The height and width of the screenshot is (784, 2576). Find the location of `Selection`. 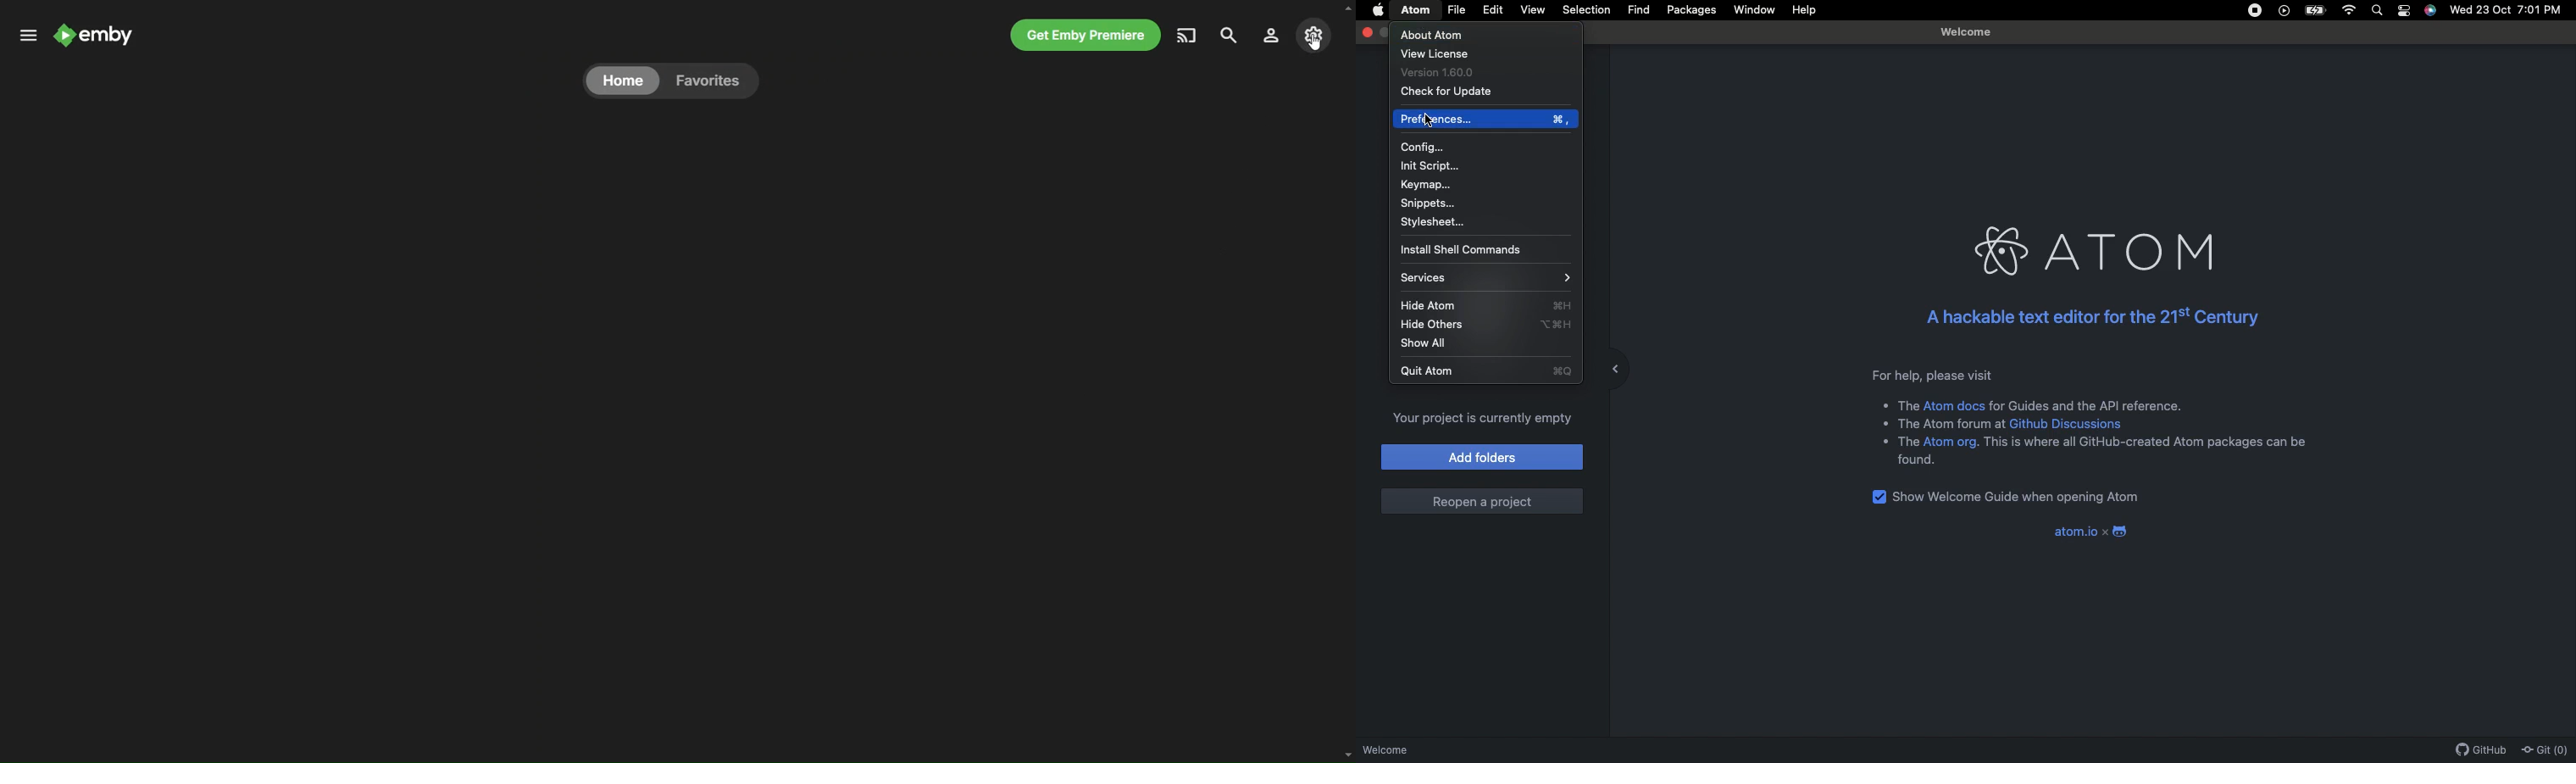

Selection is located at coordinates (1585, 10).